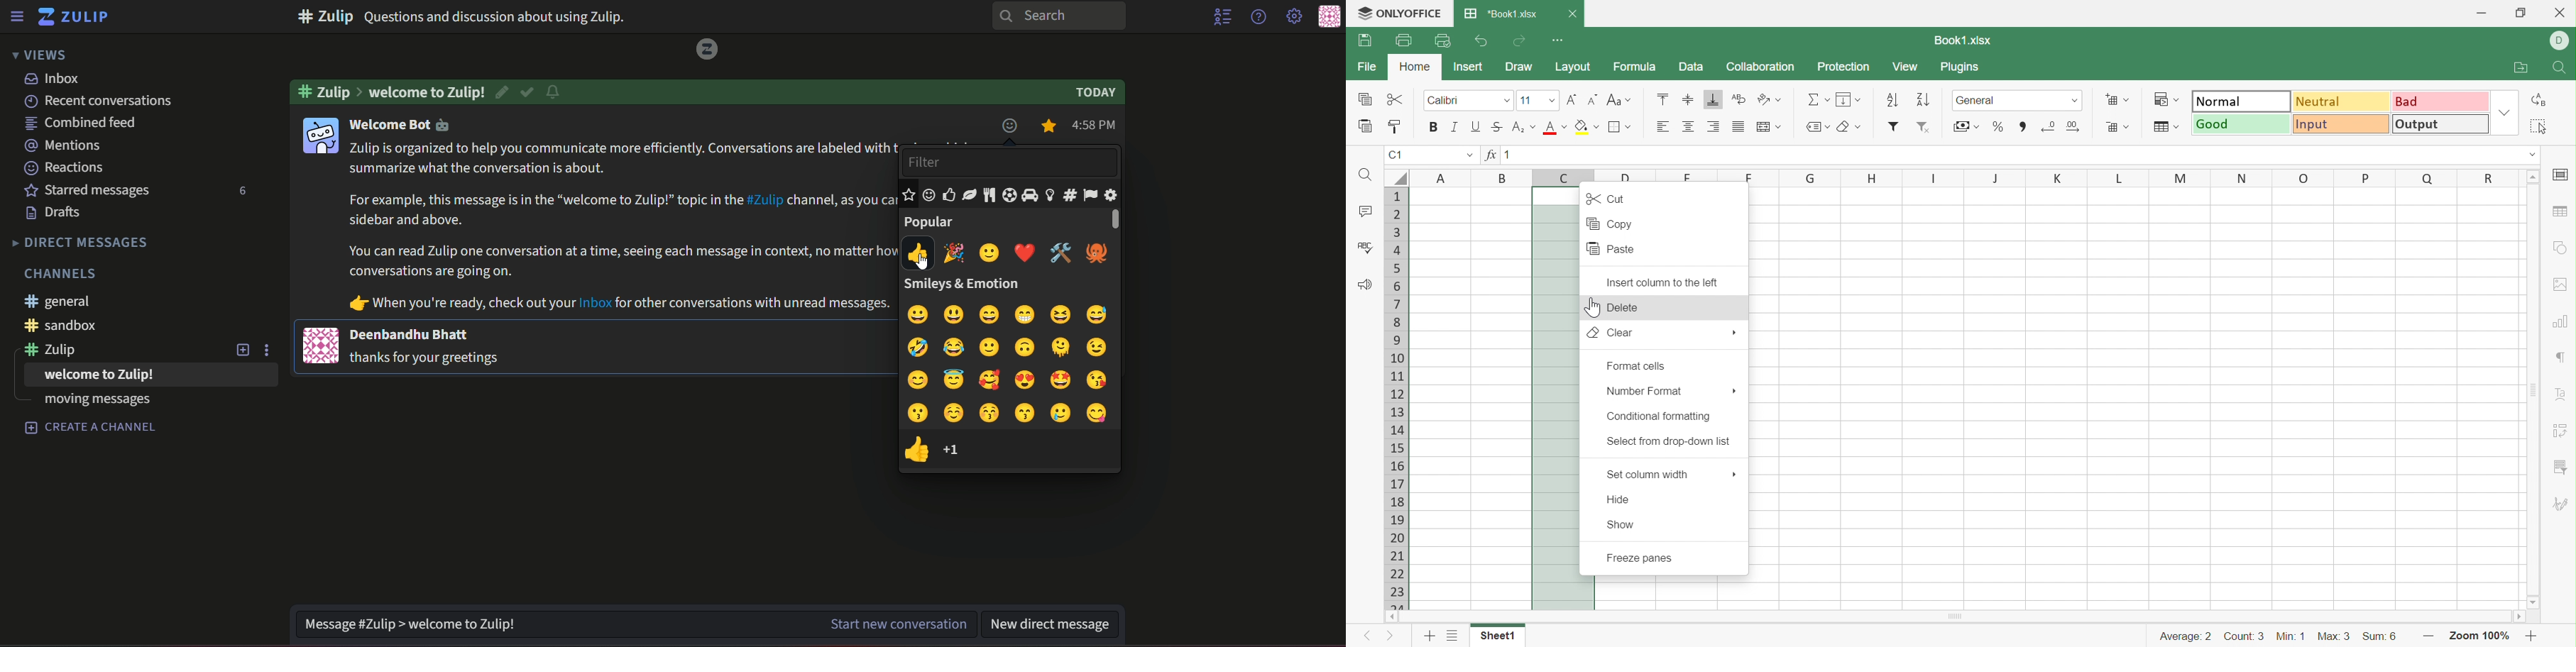 The image size is (2576, 672). Describe the element at coordinates (2242, 125) in the screenshot. I see `Good` at that location.